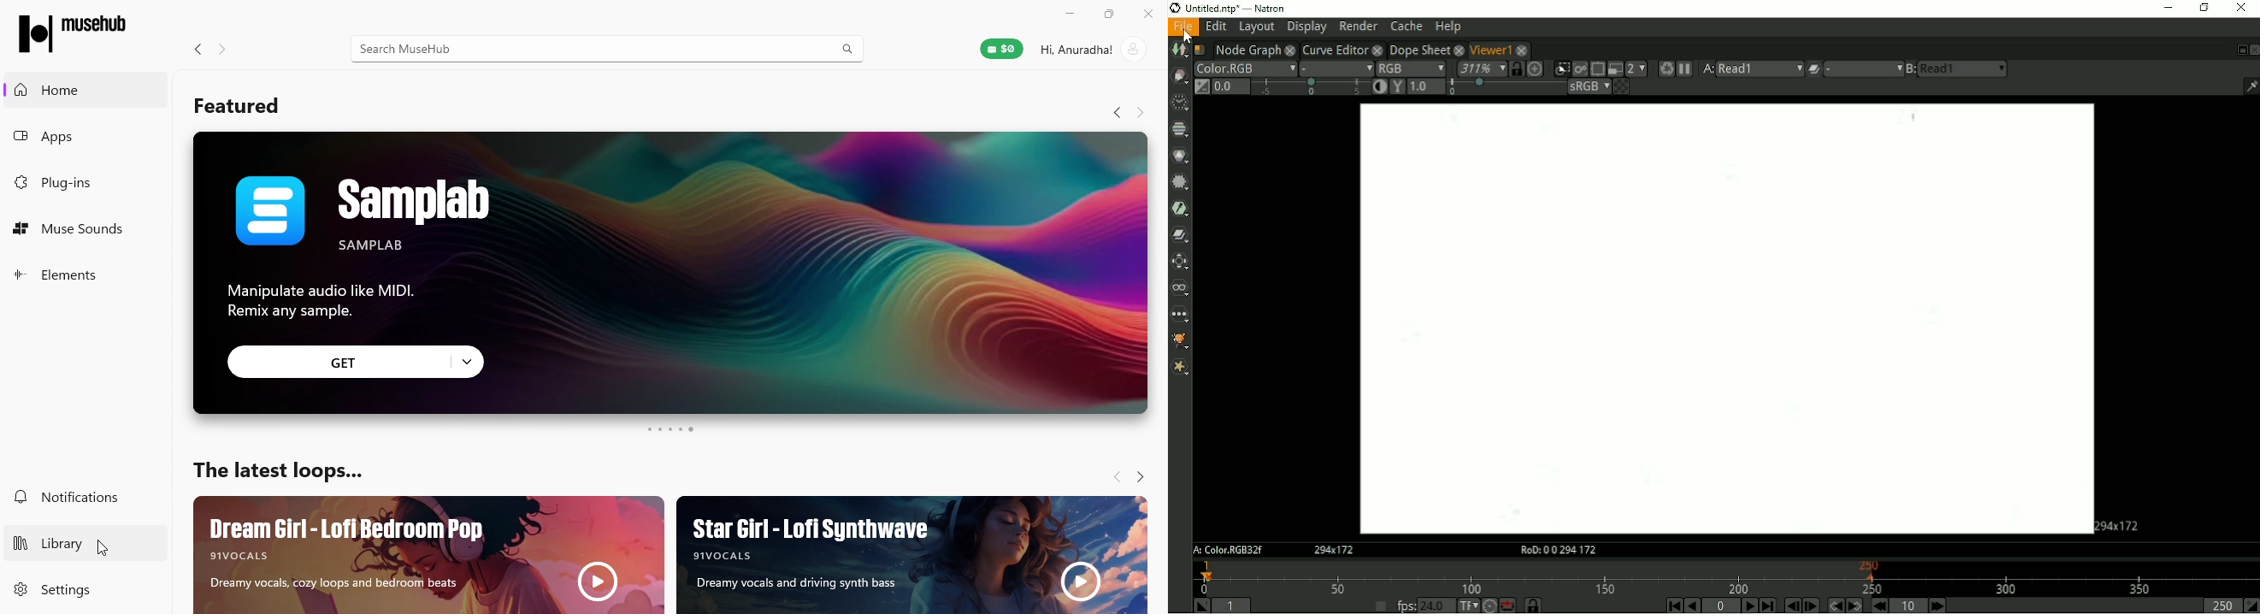 The width and height of the screenshot is (2268, 616). What do you see at coordinates (83, 182) in the screenshot?
I see `Plug-ins` at bounding box center [83, 182].